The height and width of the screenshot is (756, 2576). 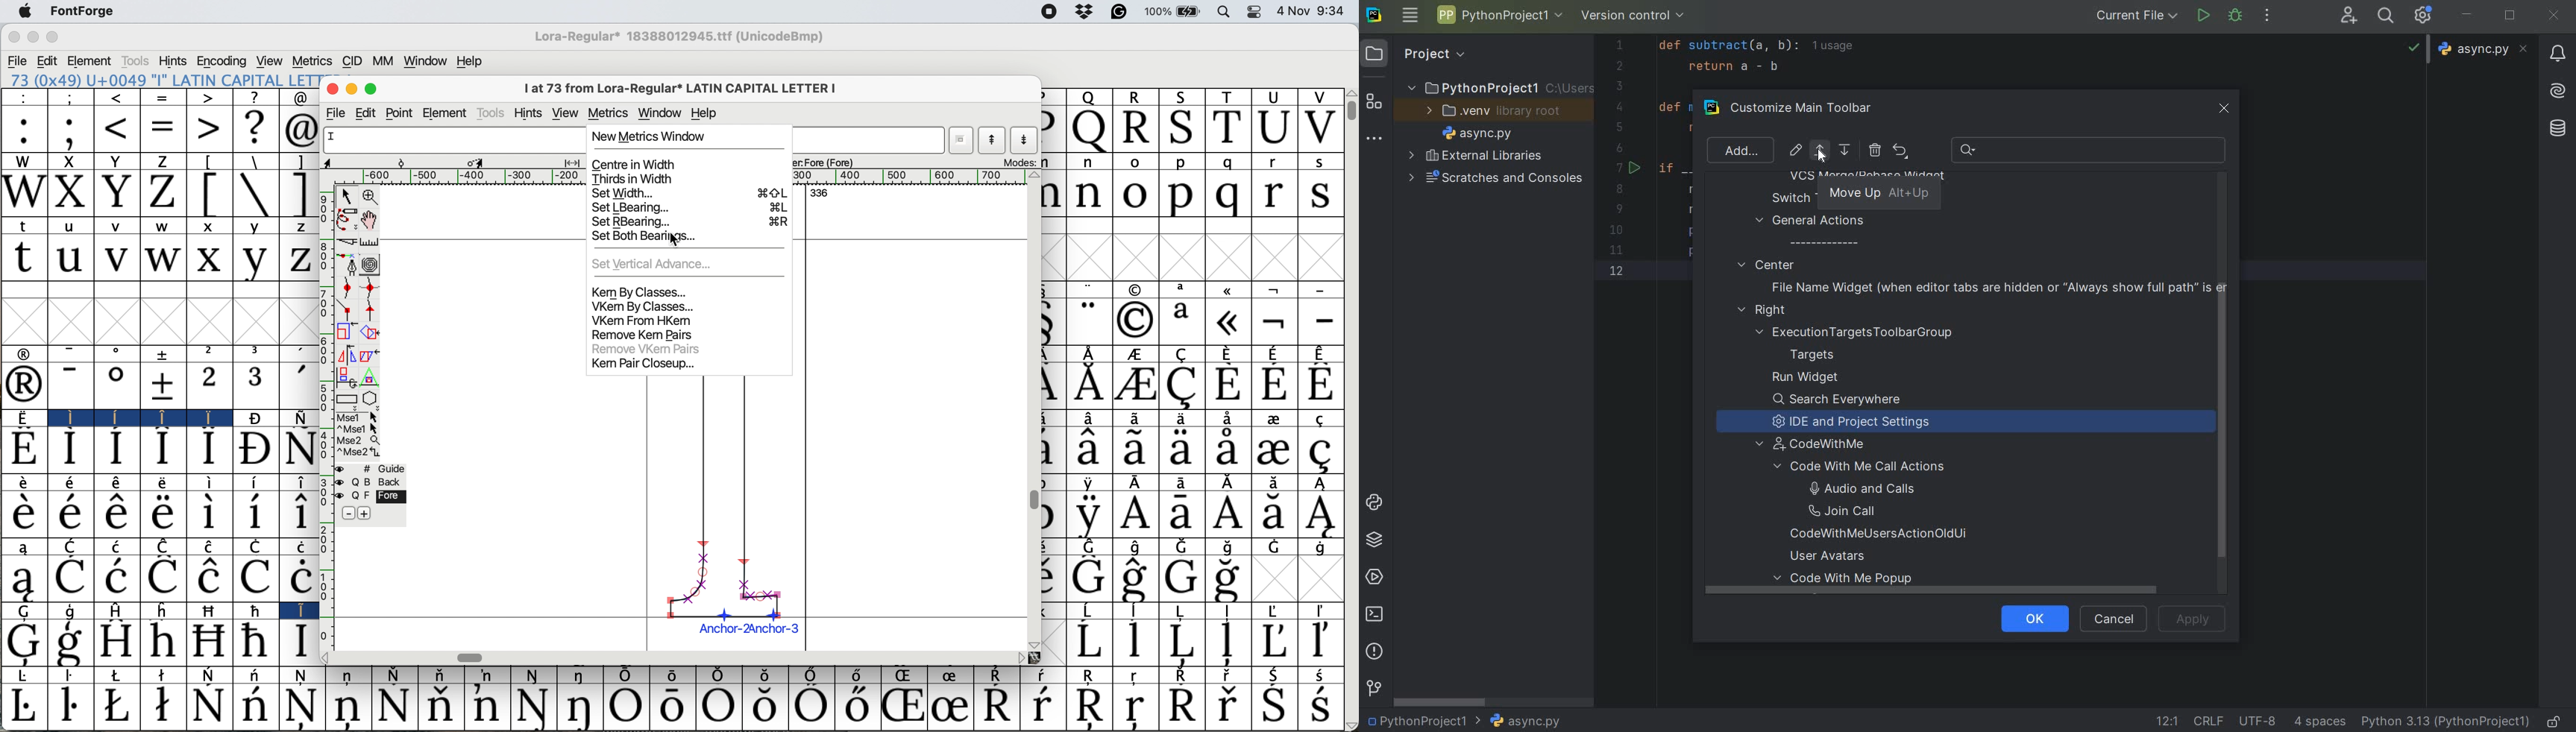 I want to click on I, so click(x=68, y=418).